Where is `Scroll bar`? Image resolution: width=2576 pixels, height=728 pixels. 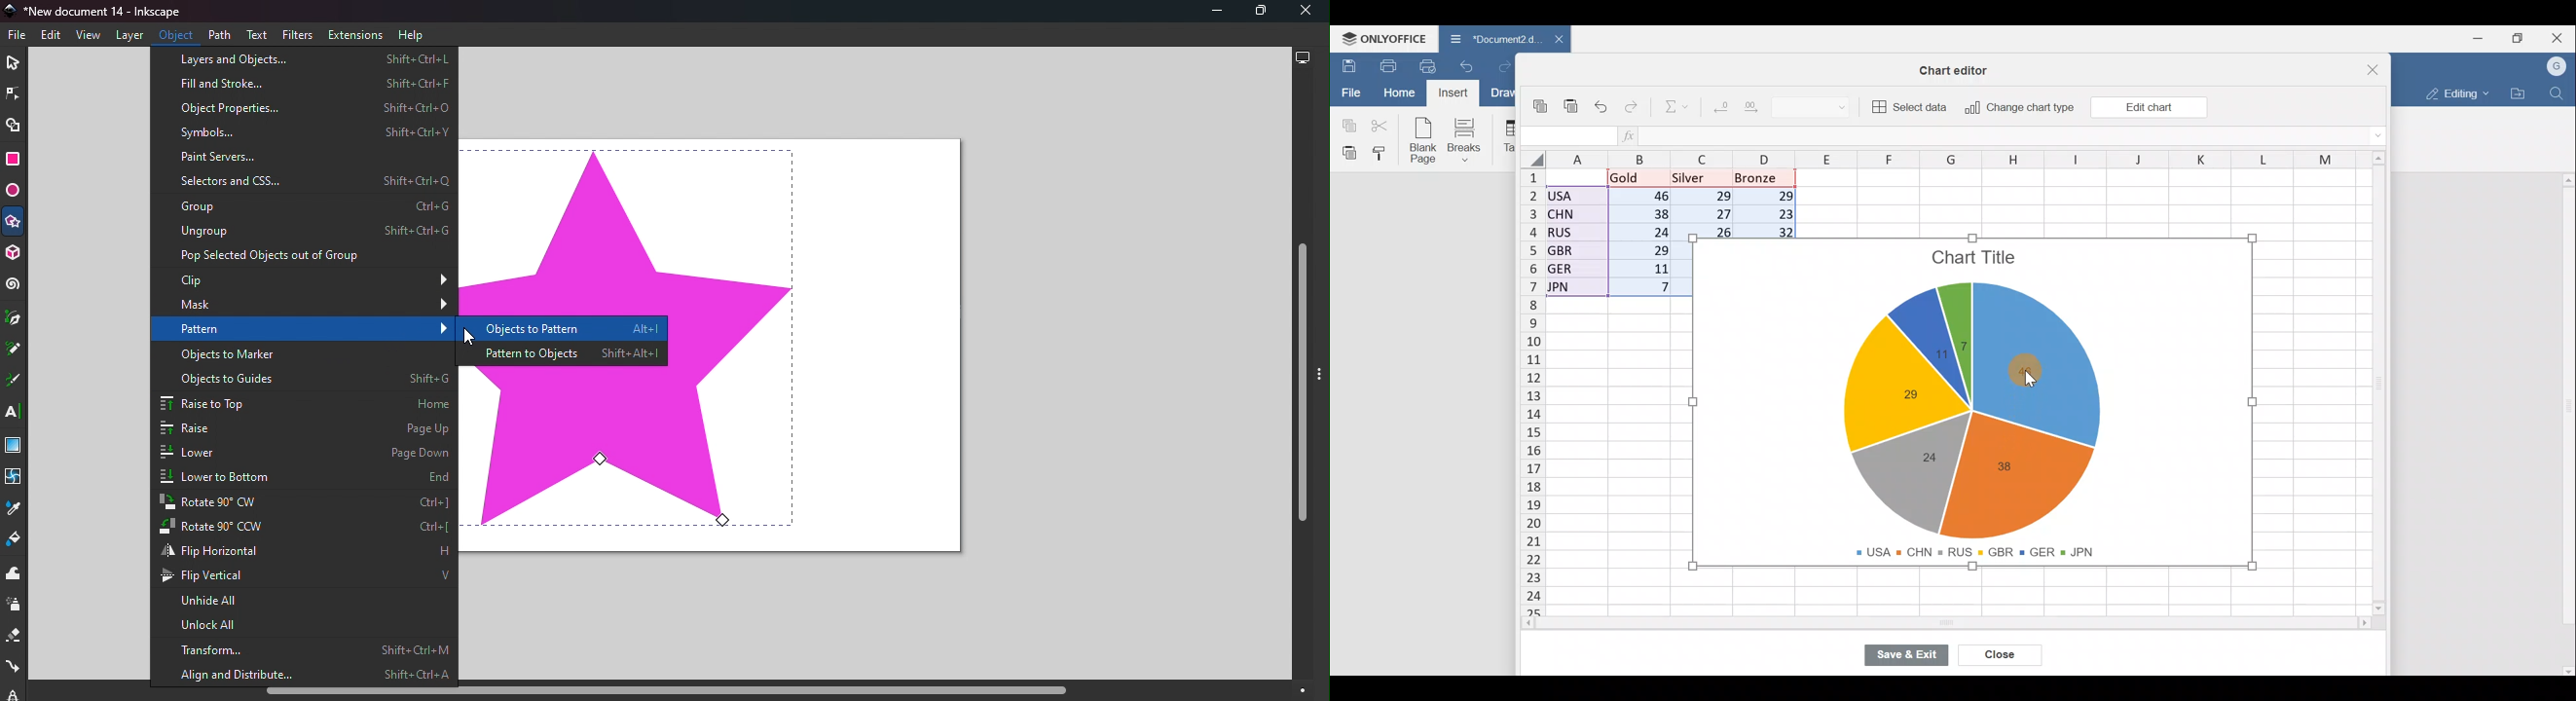
Scroll bar is located at coordinates (1965, 624).